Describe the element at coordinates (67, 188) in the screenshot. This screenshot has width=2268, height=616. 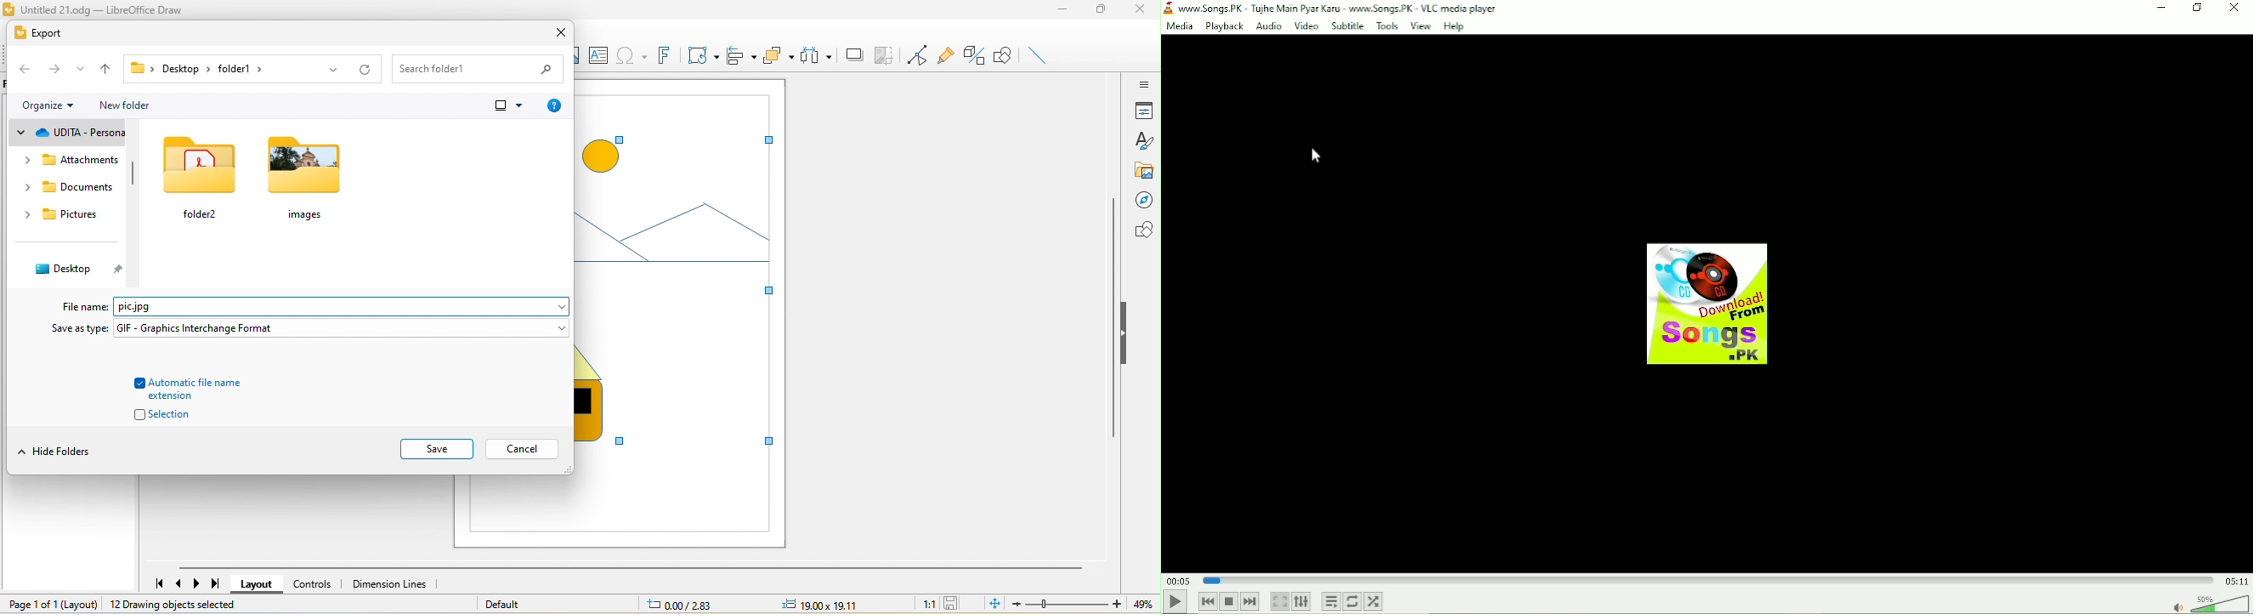
I see ` Documents` at that location.